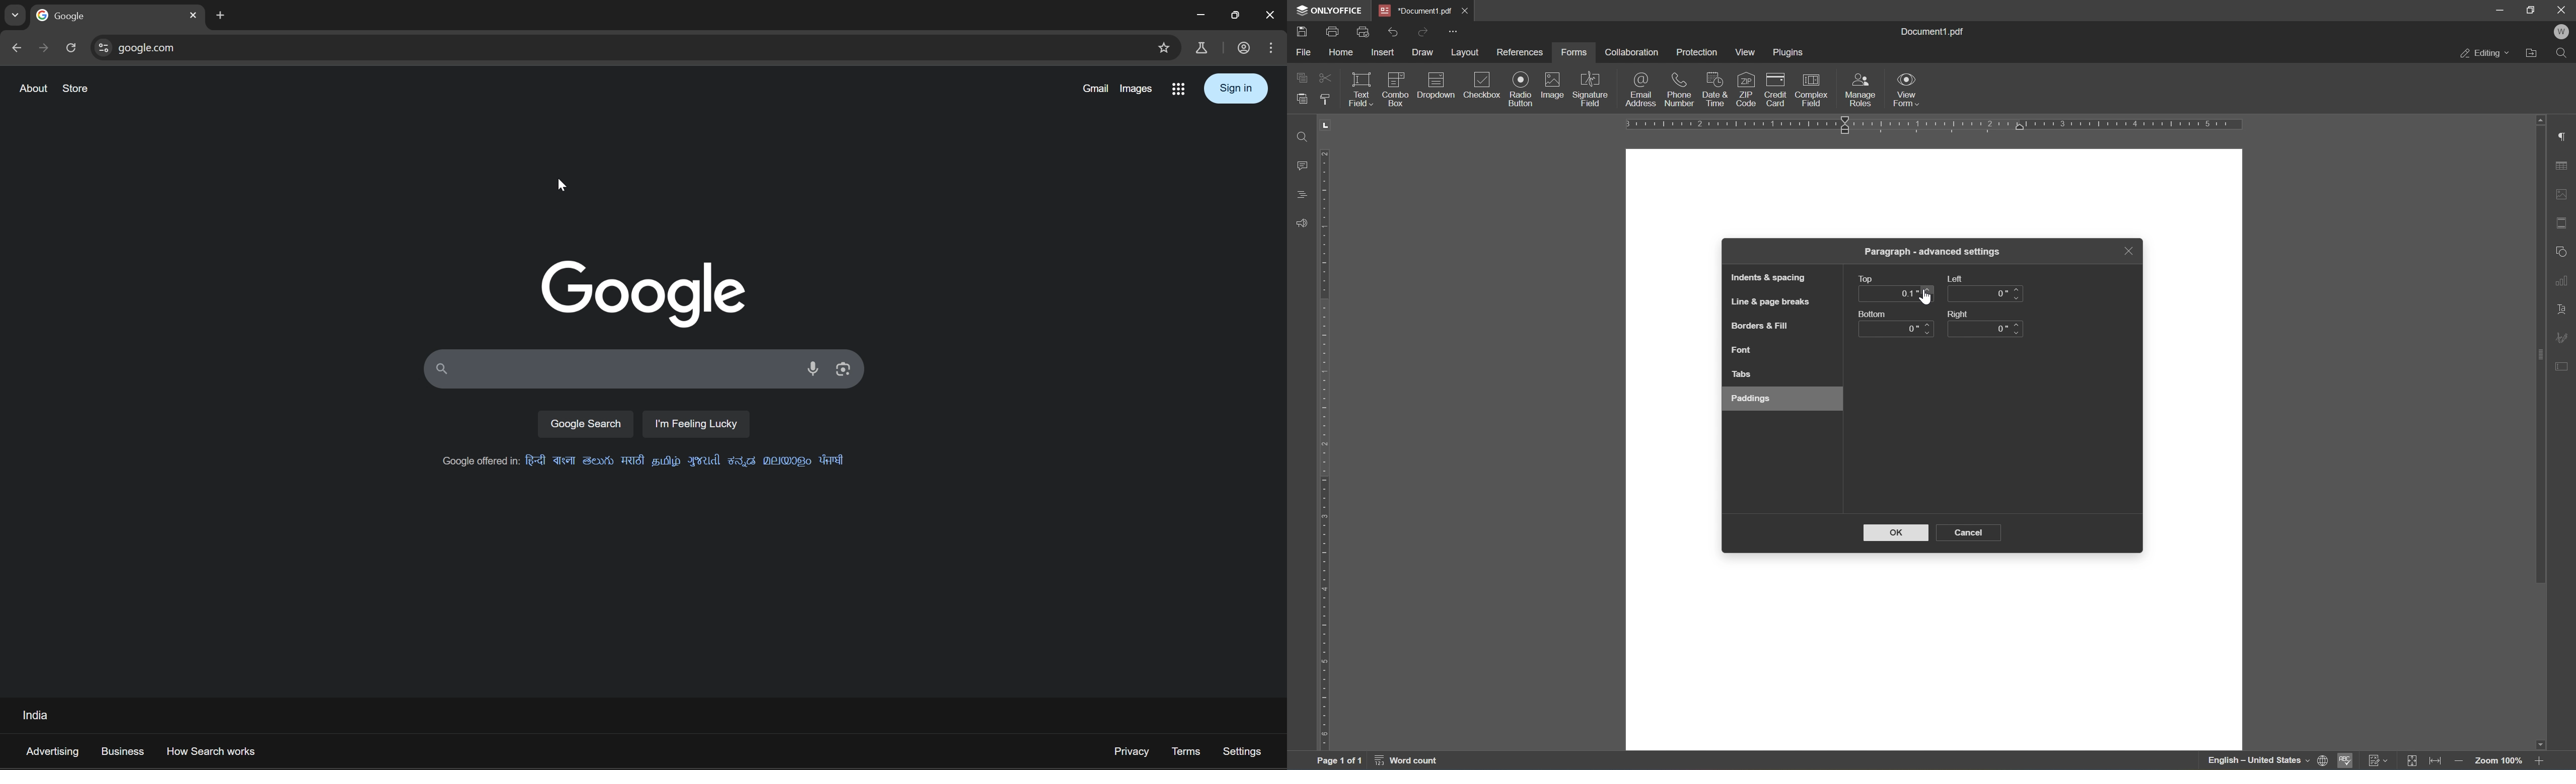 The width and height of the screenshot is (2576, 784). Describe the element at coordinates (2562, 168) in the screenshot. I see `table settings` at that location.